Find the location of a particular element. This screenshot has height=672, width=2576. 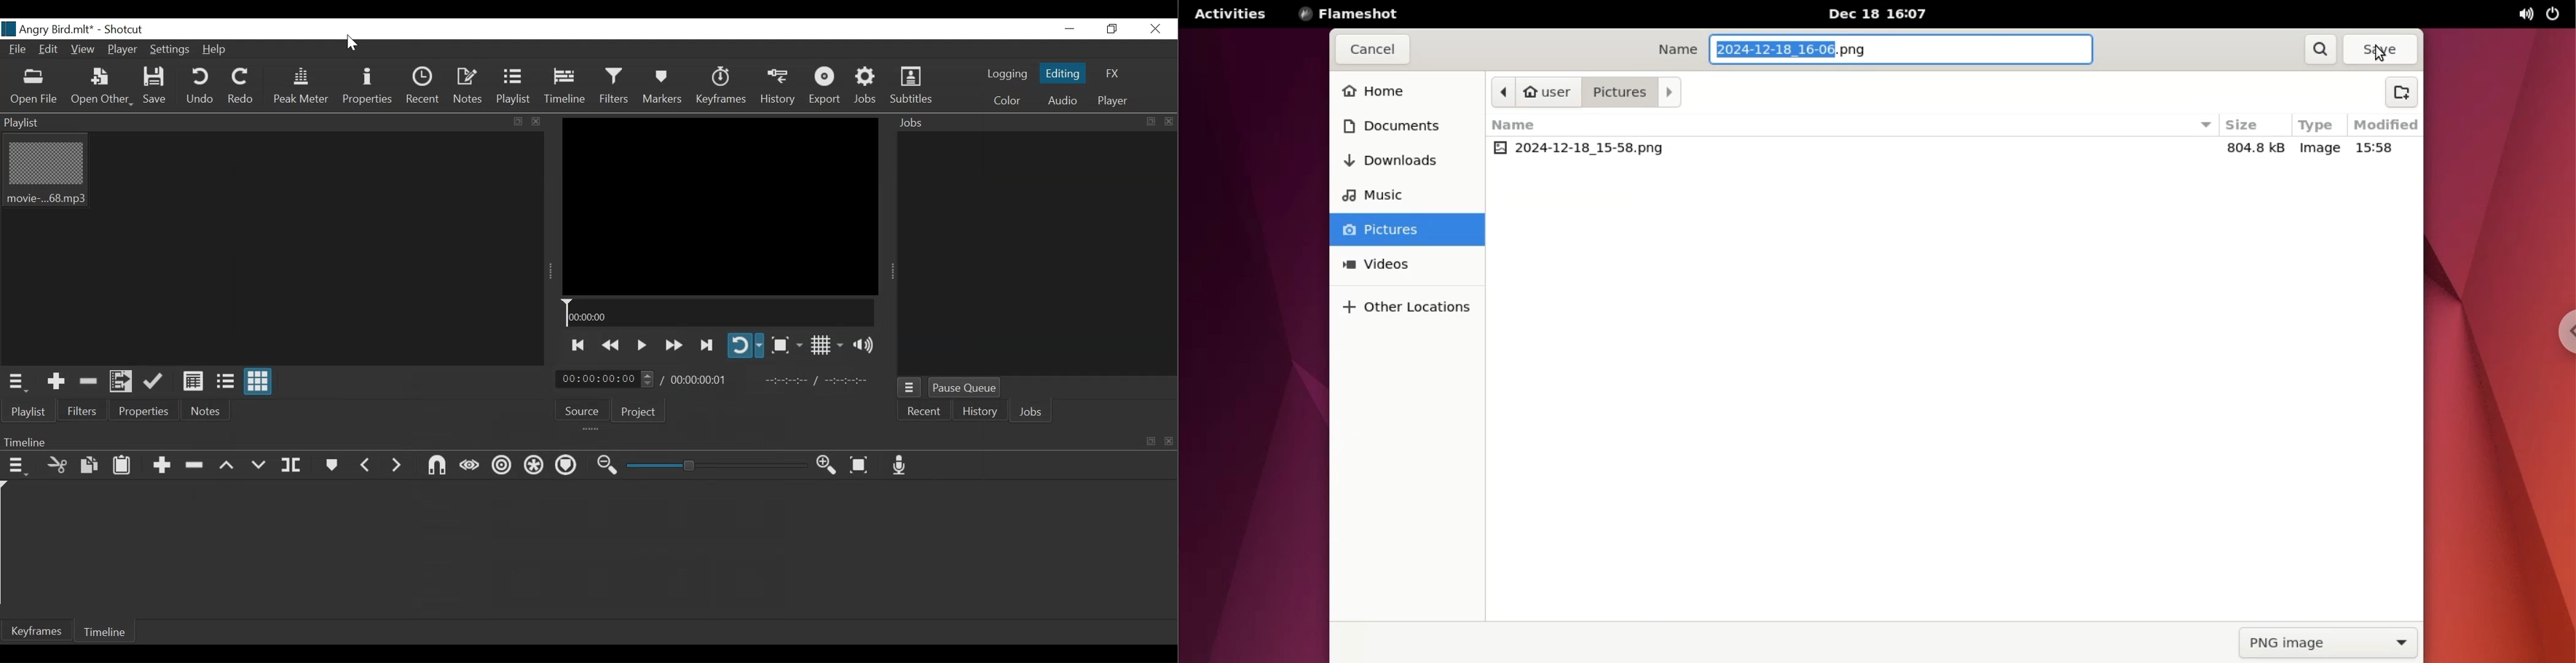

Editing is located at coordinates (1063, 71).